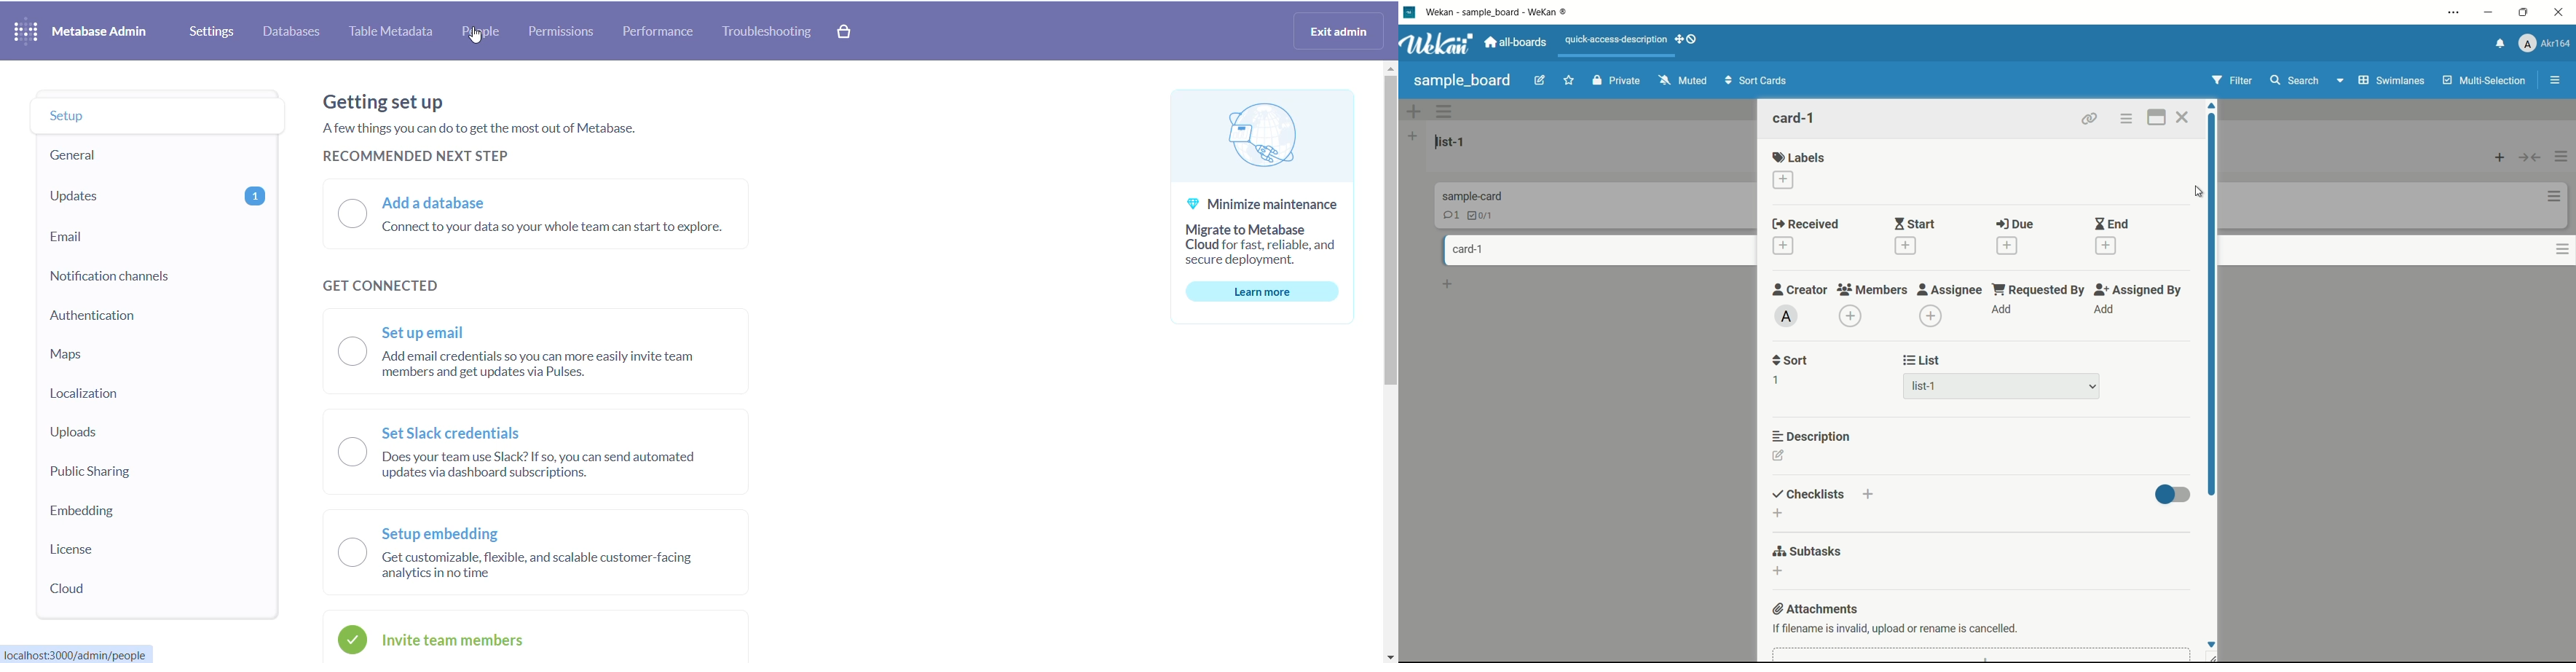  I want to click on list-1, so click(1943, 388).